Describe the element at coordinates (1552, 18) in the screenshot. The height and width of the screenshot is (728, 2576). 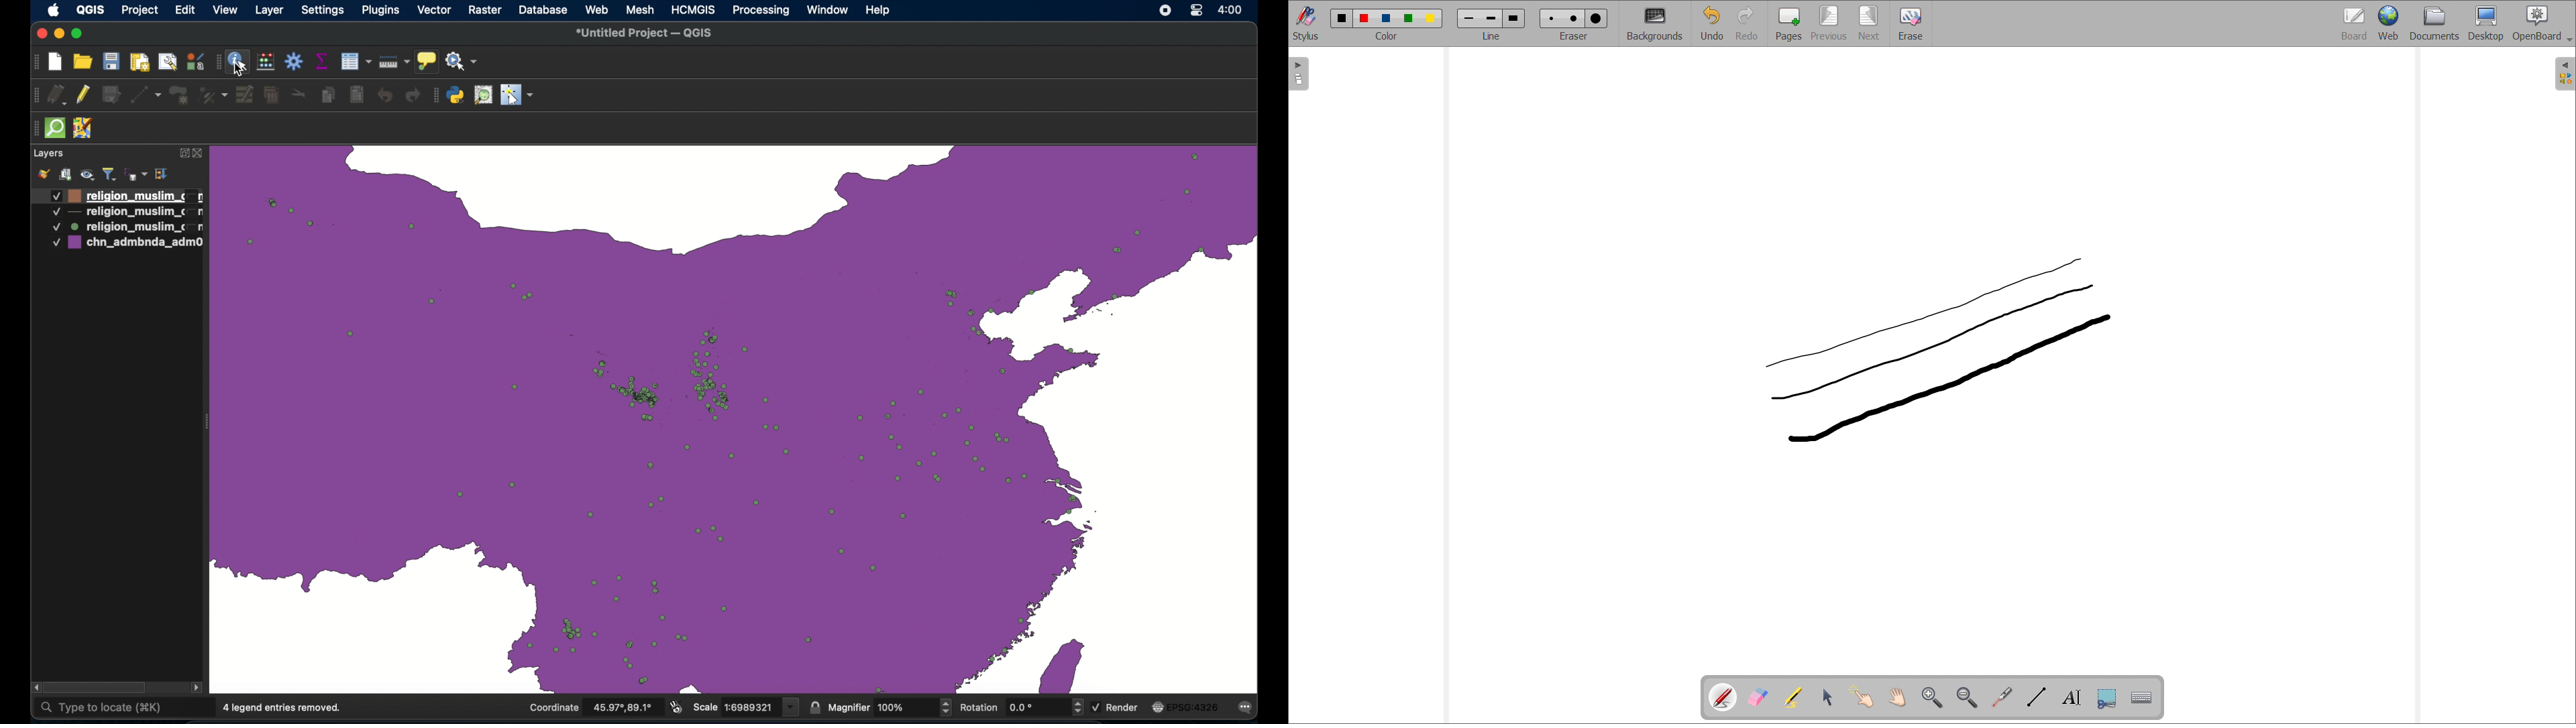
I see `Eraser size` at that location.